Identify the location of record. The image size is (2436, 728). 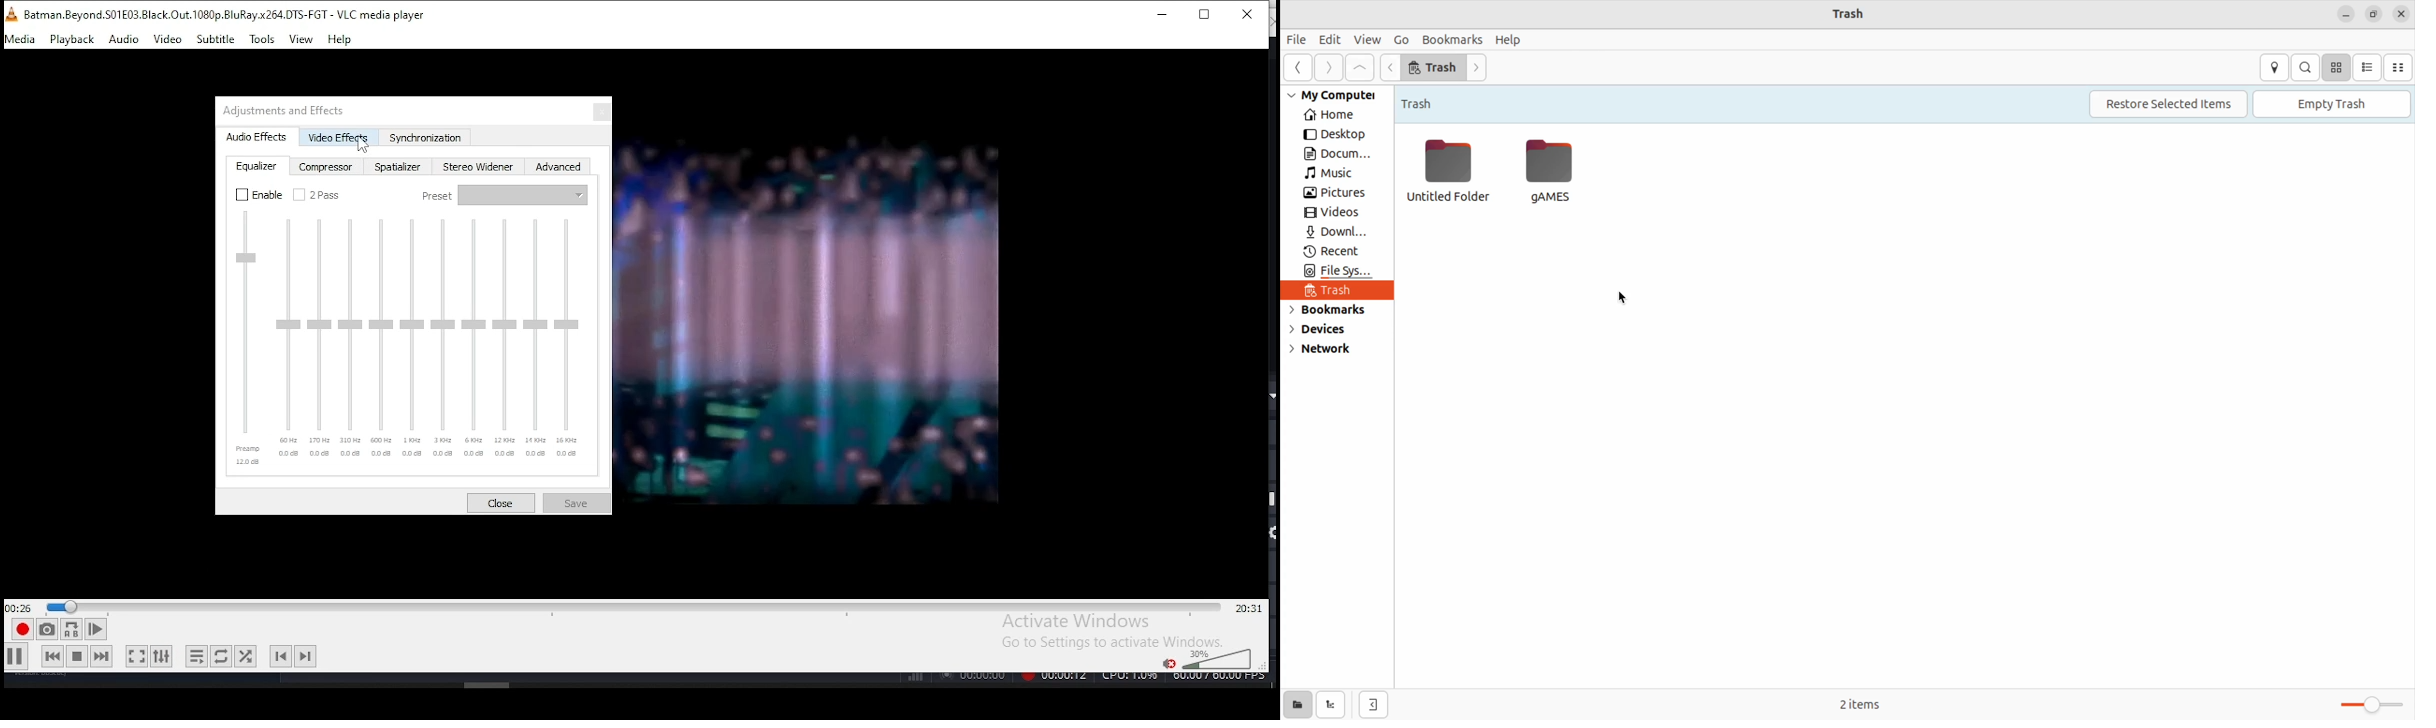
(21, 630).